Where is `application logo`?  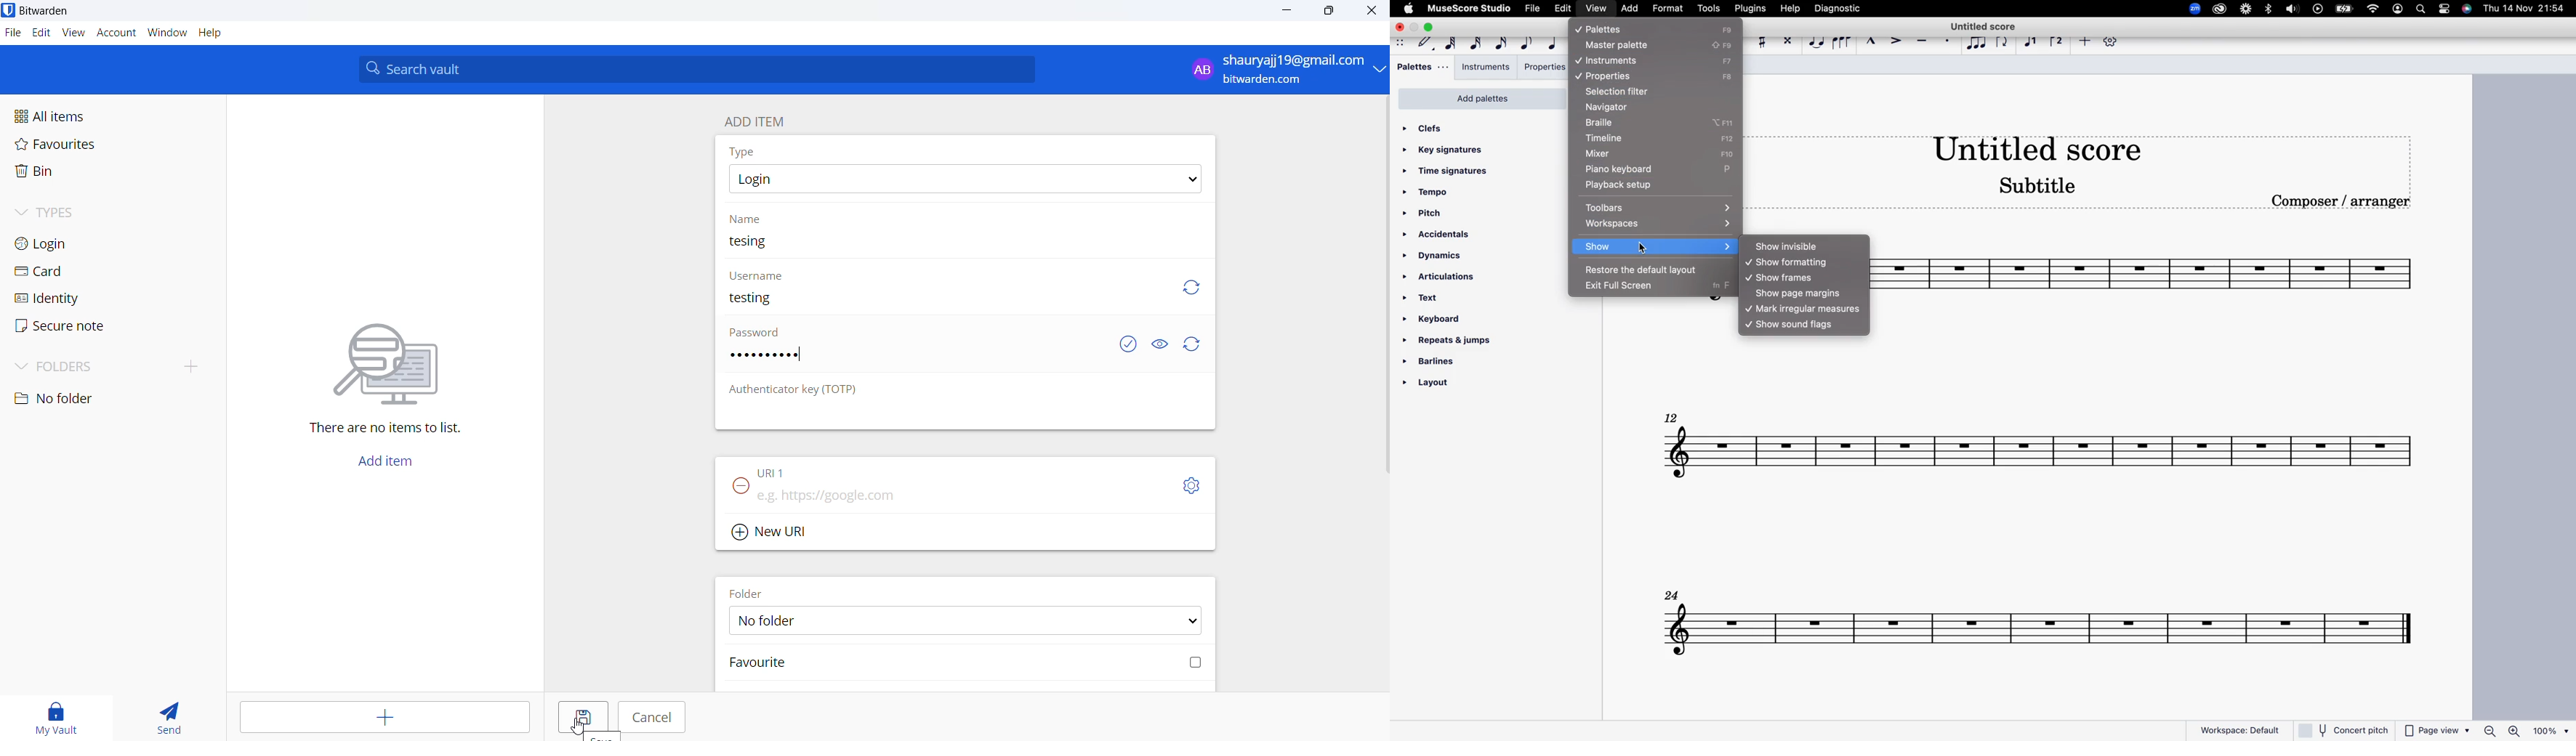
application logo is located at coordinates (9, 10).